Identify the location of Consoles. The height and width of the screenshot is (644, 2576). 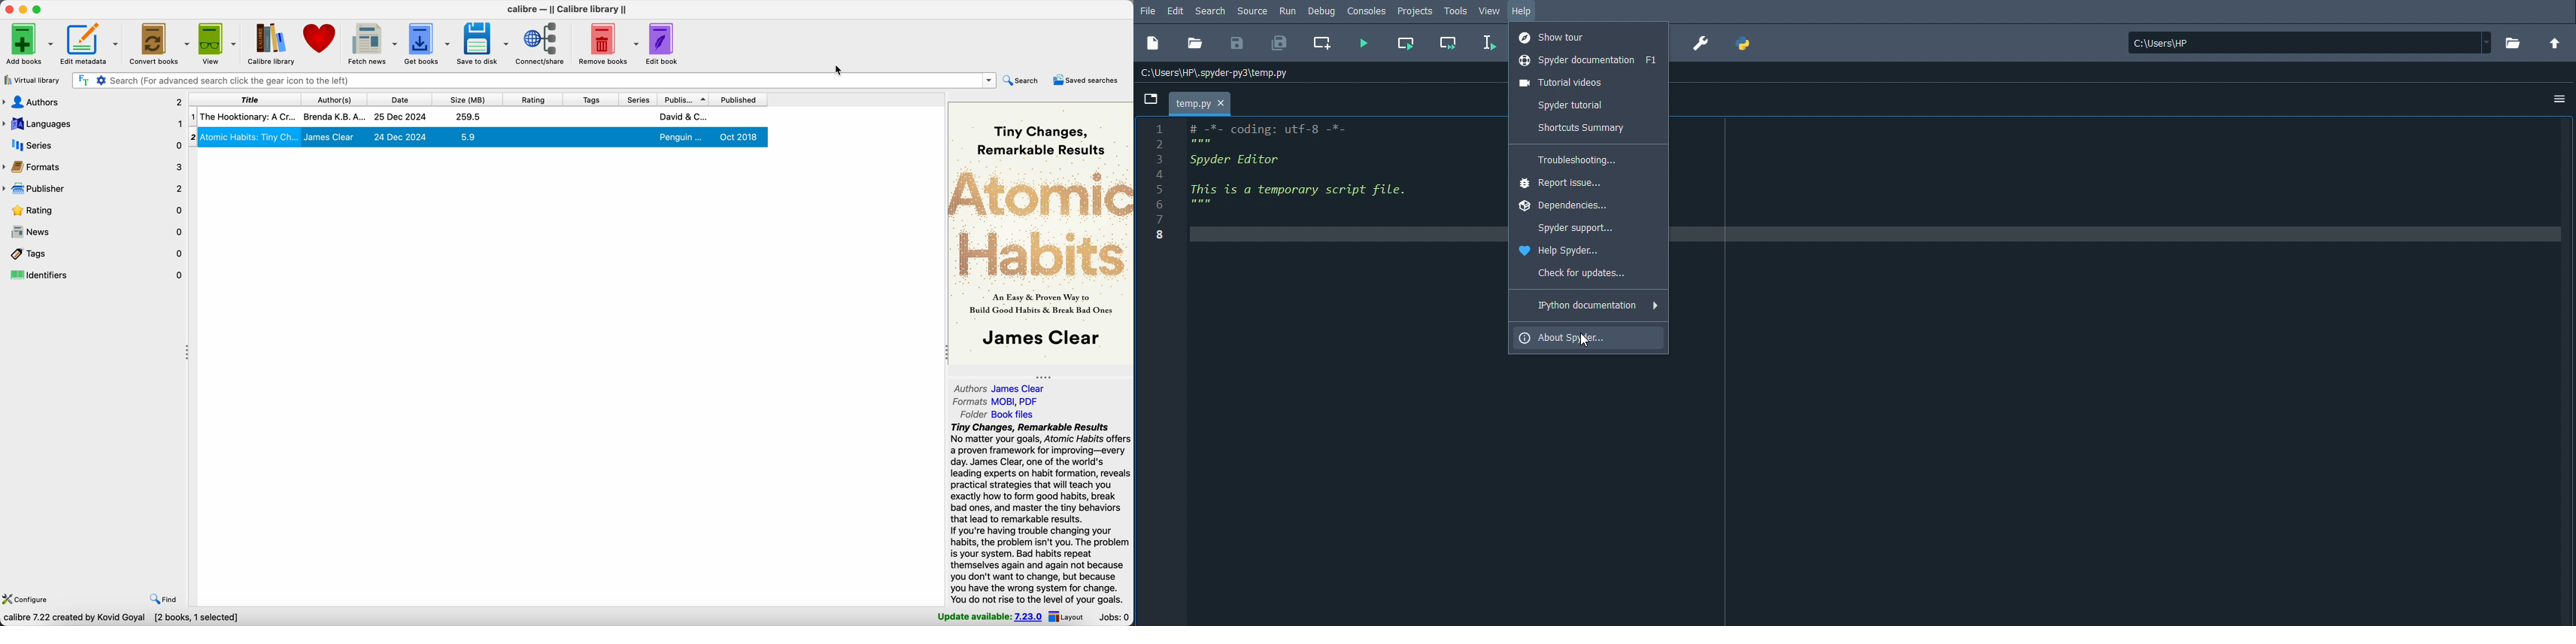
(1367, 10).